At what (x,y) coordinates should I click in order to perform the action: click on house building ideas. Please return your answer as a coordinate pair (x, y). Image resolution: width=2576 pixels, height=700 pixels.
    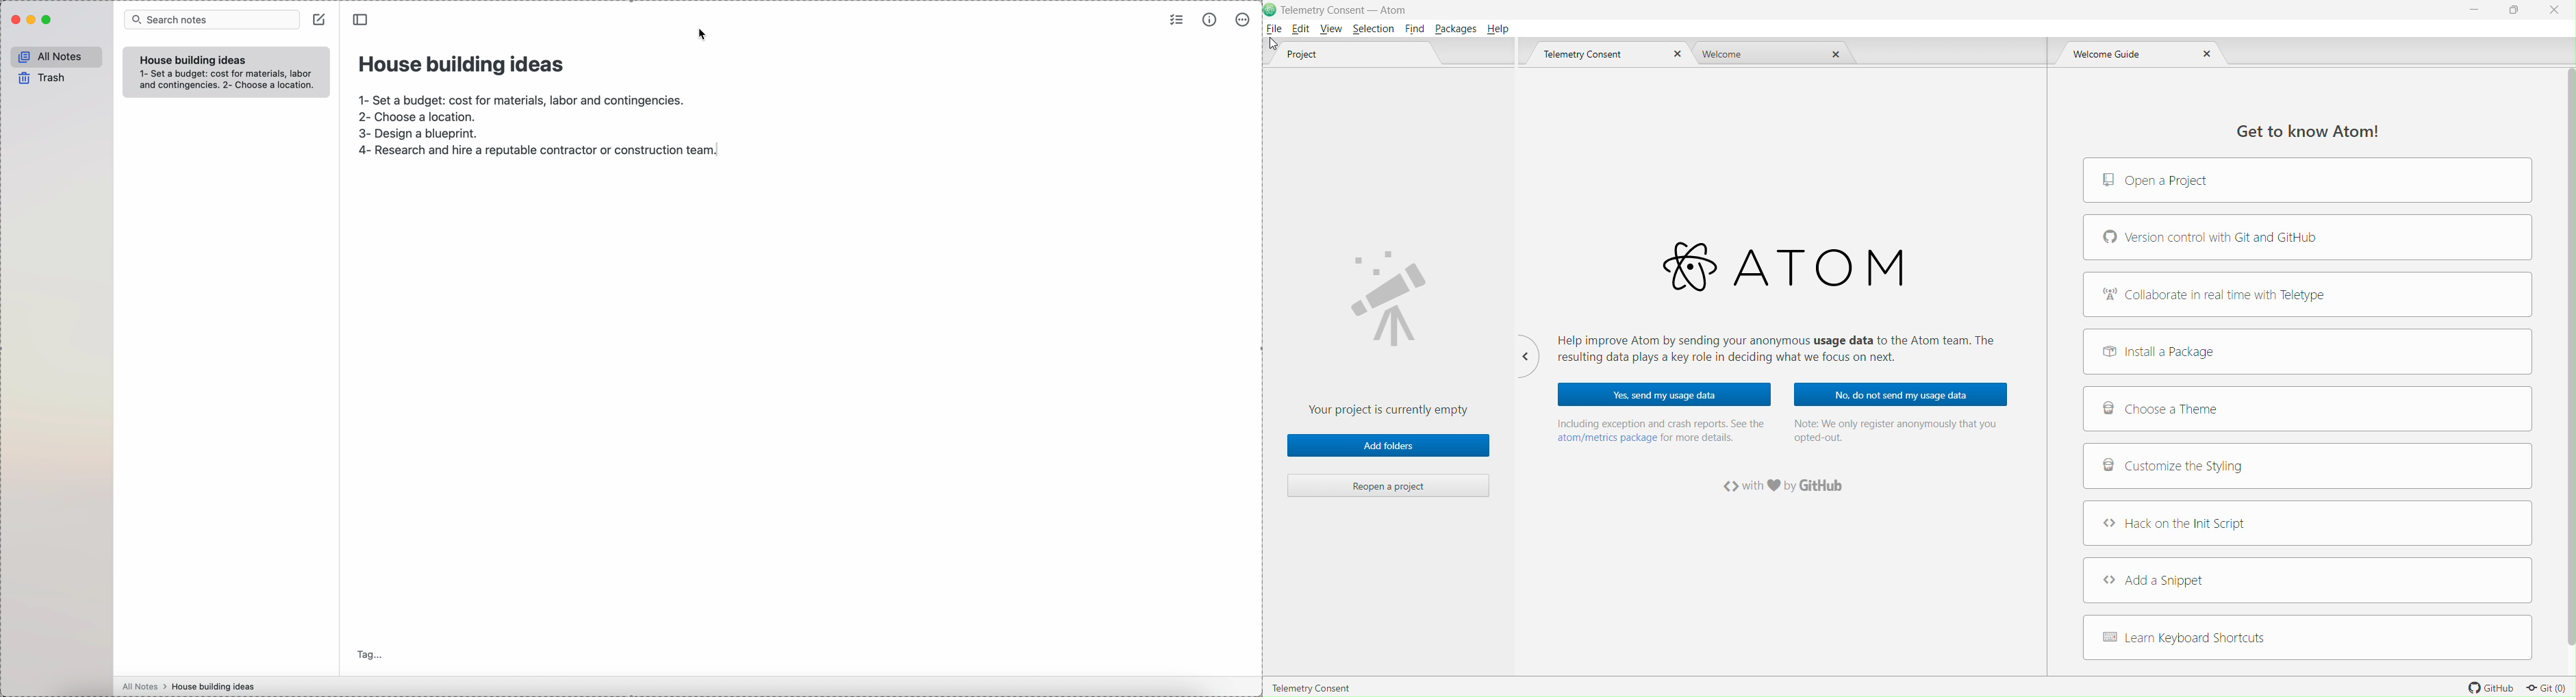
    Looking at the image, I should click on (463, 63).